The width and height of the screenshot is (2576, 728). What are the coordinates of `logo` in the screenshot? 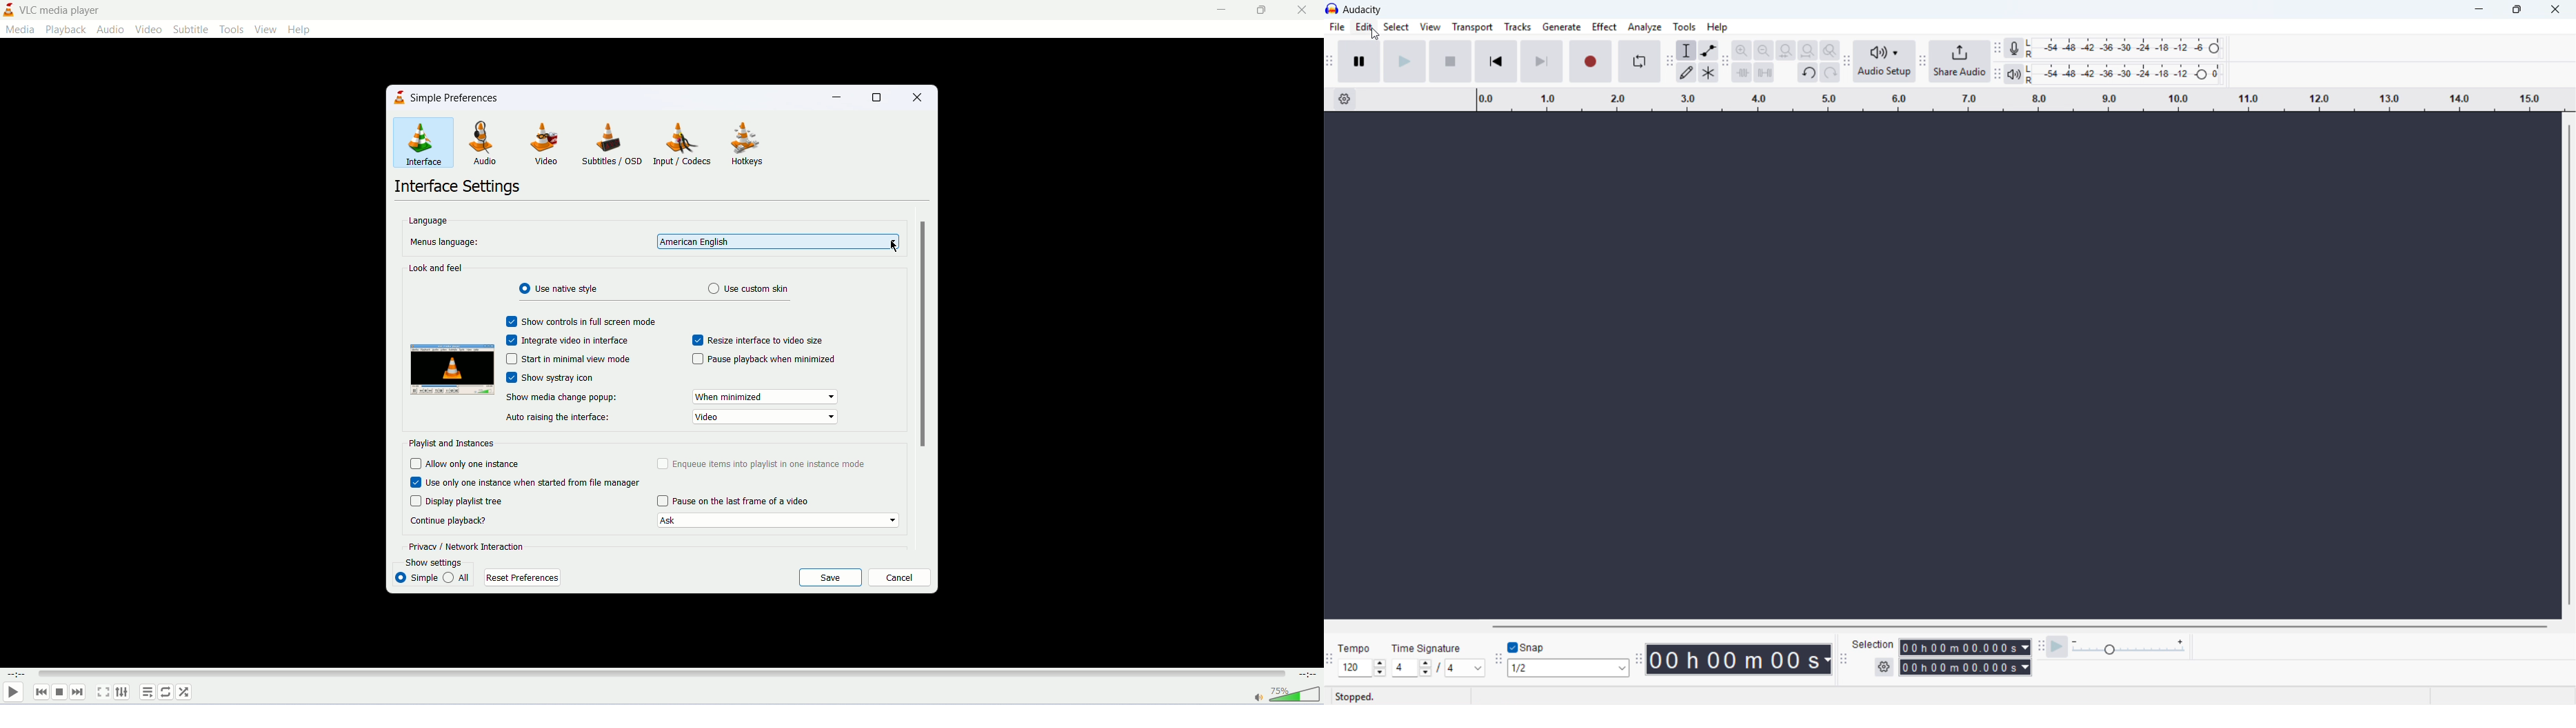 It's located at (8, 9).